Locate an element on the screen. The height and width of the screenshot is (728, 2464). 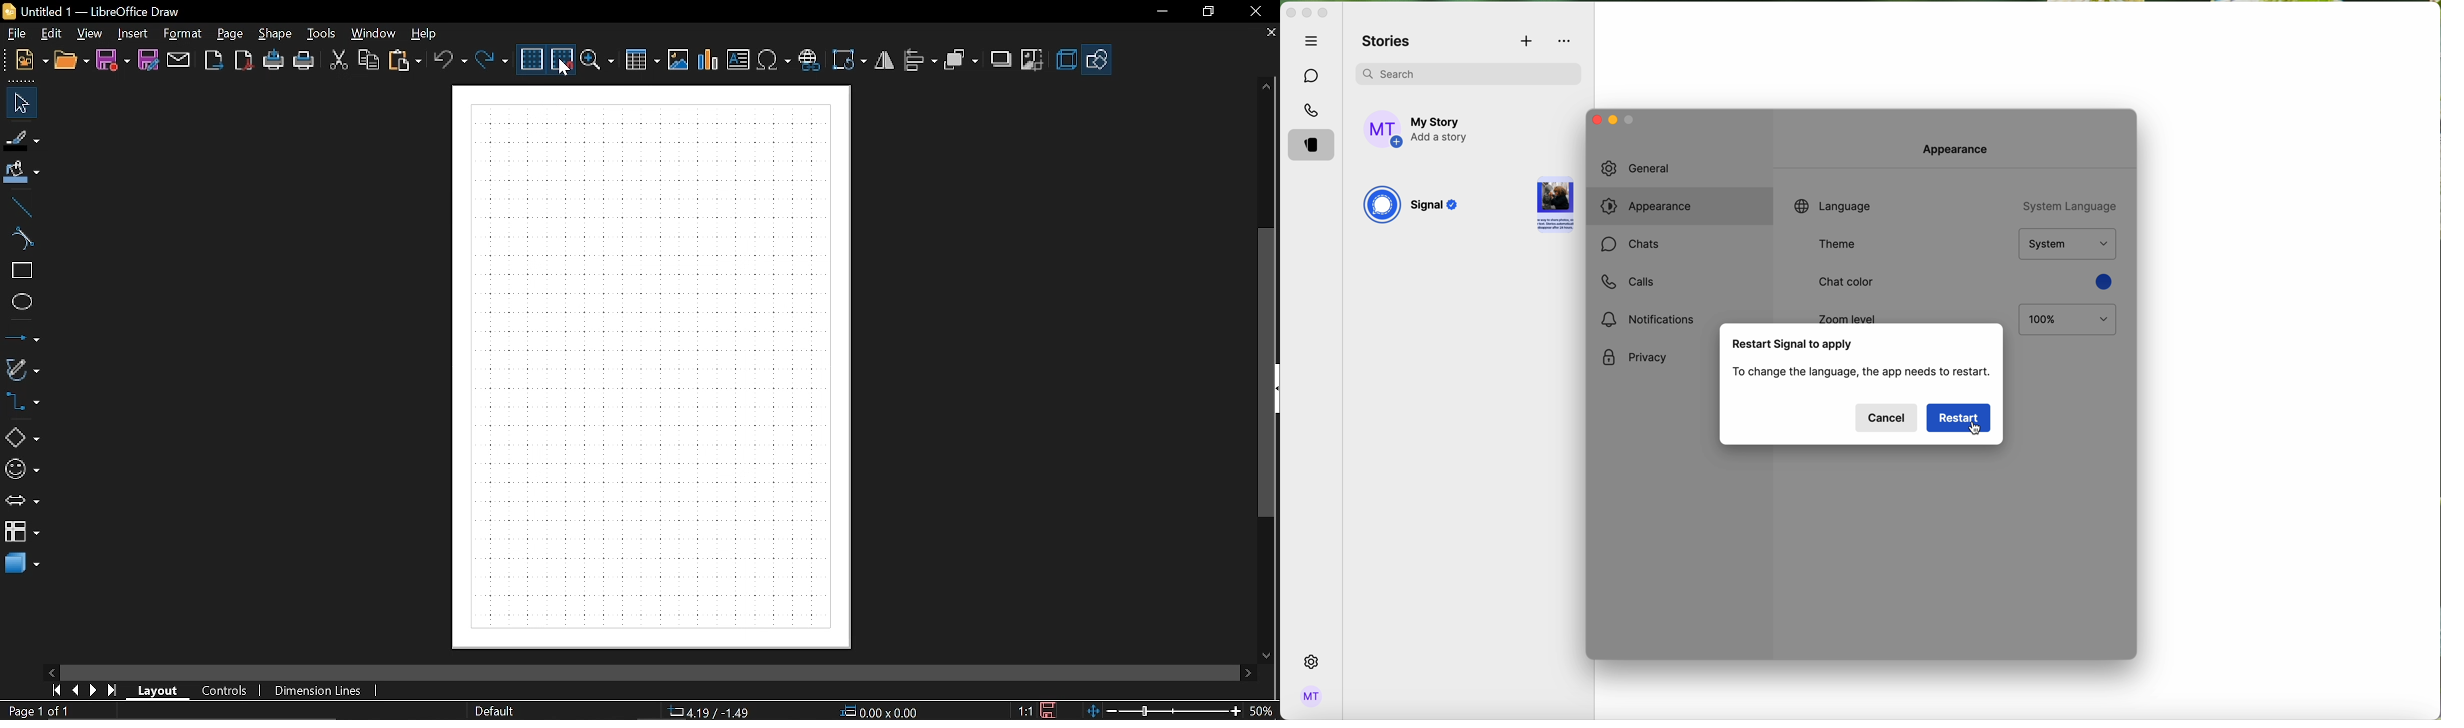
close window is located at coordinates (1595, 119).